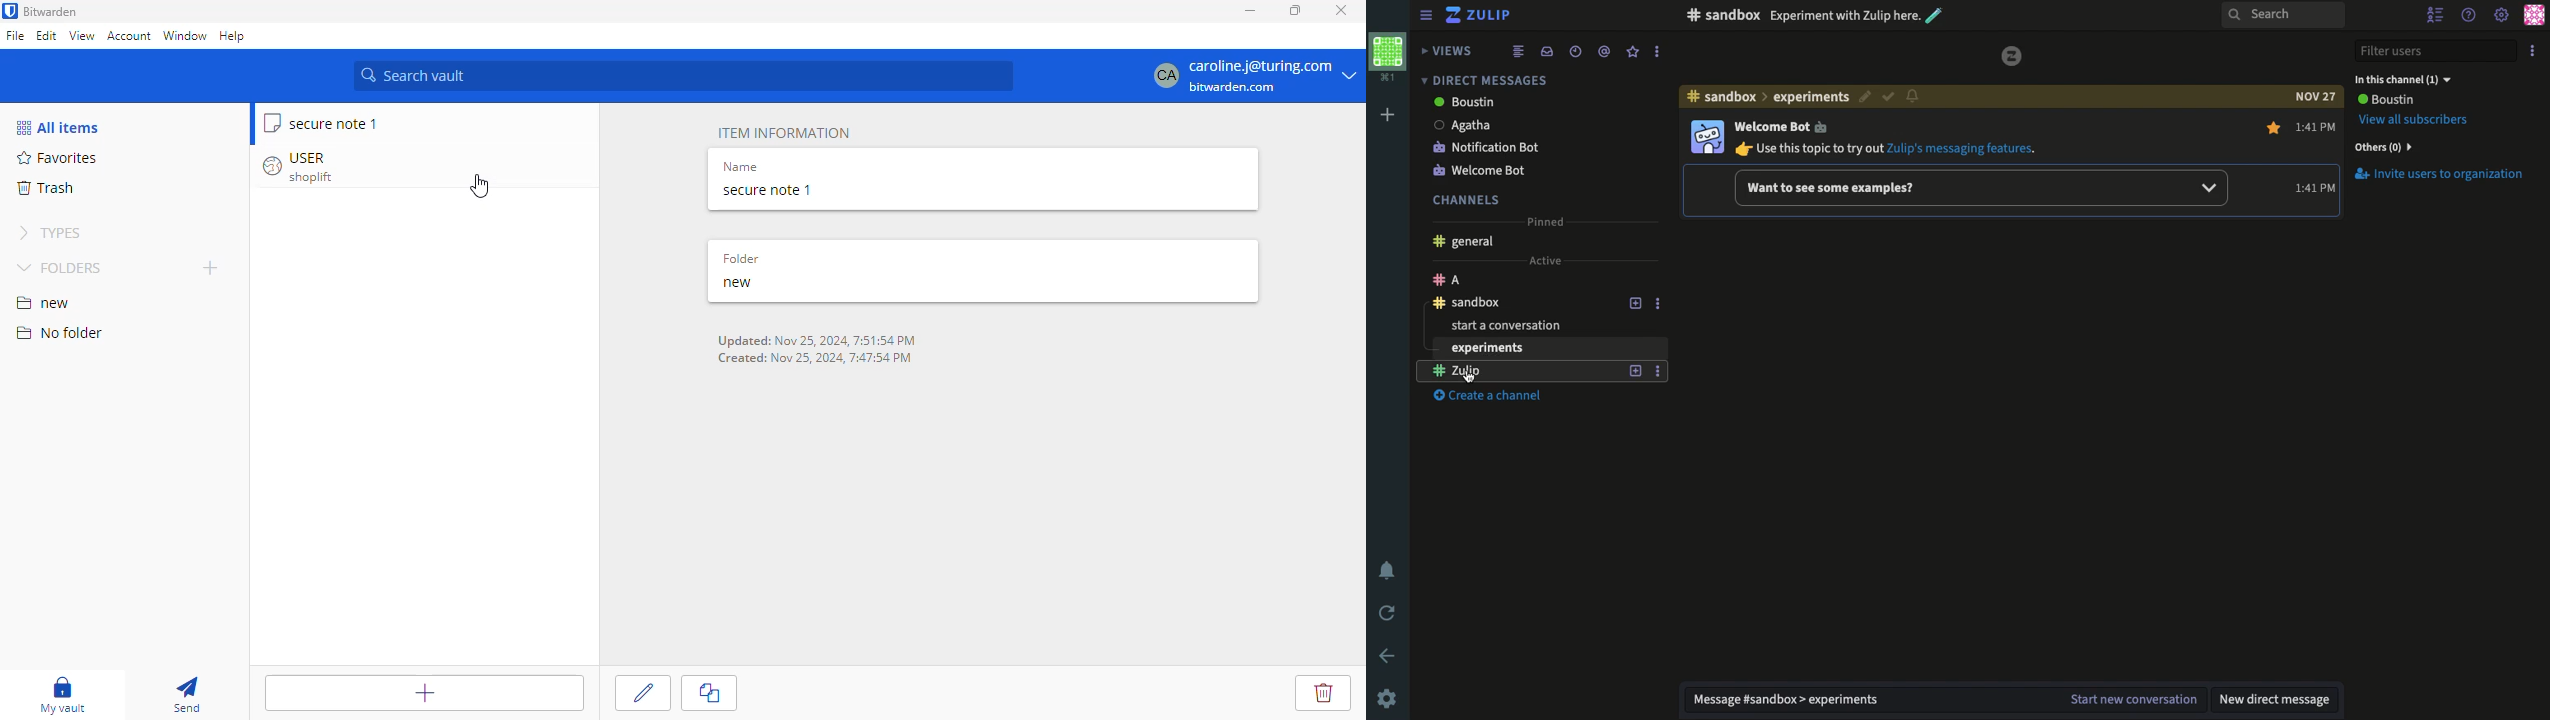 The height and width of the screenshot is (728, 2576). Describe the element at coordinates (1656, 52) in the screenshot. I see `Options` at that location.